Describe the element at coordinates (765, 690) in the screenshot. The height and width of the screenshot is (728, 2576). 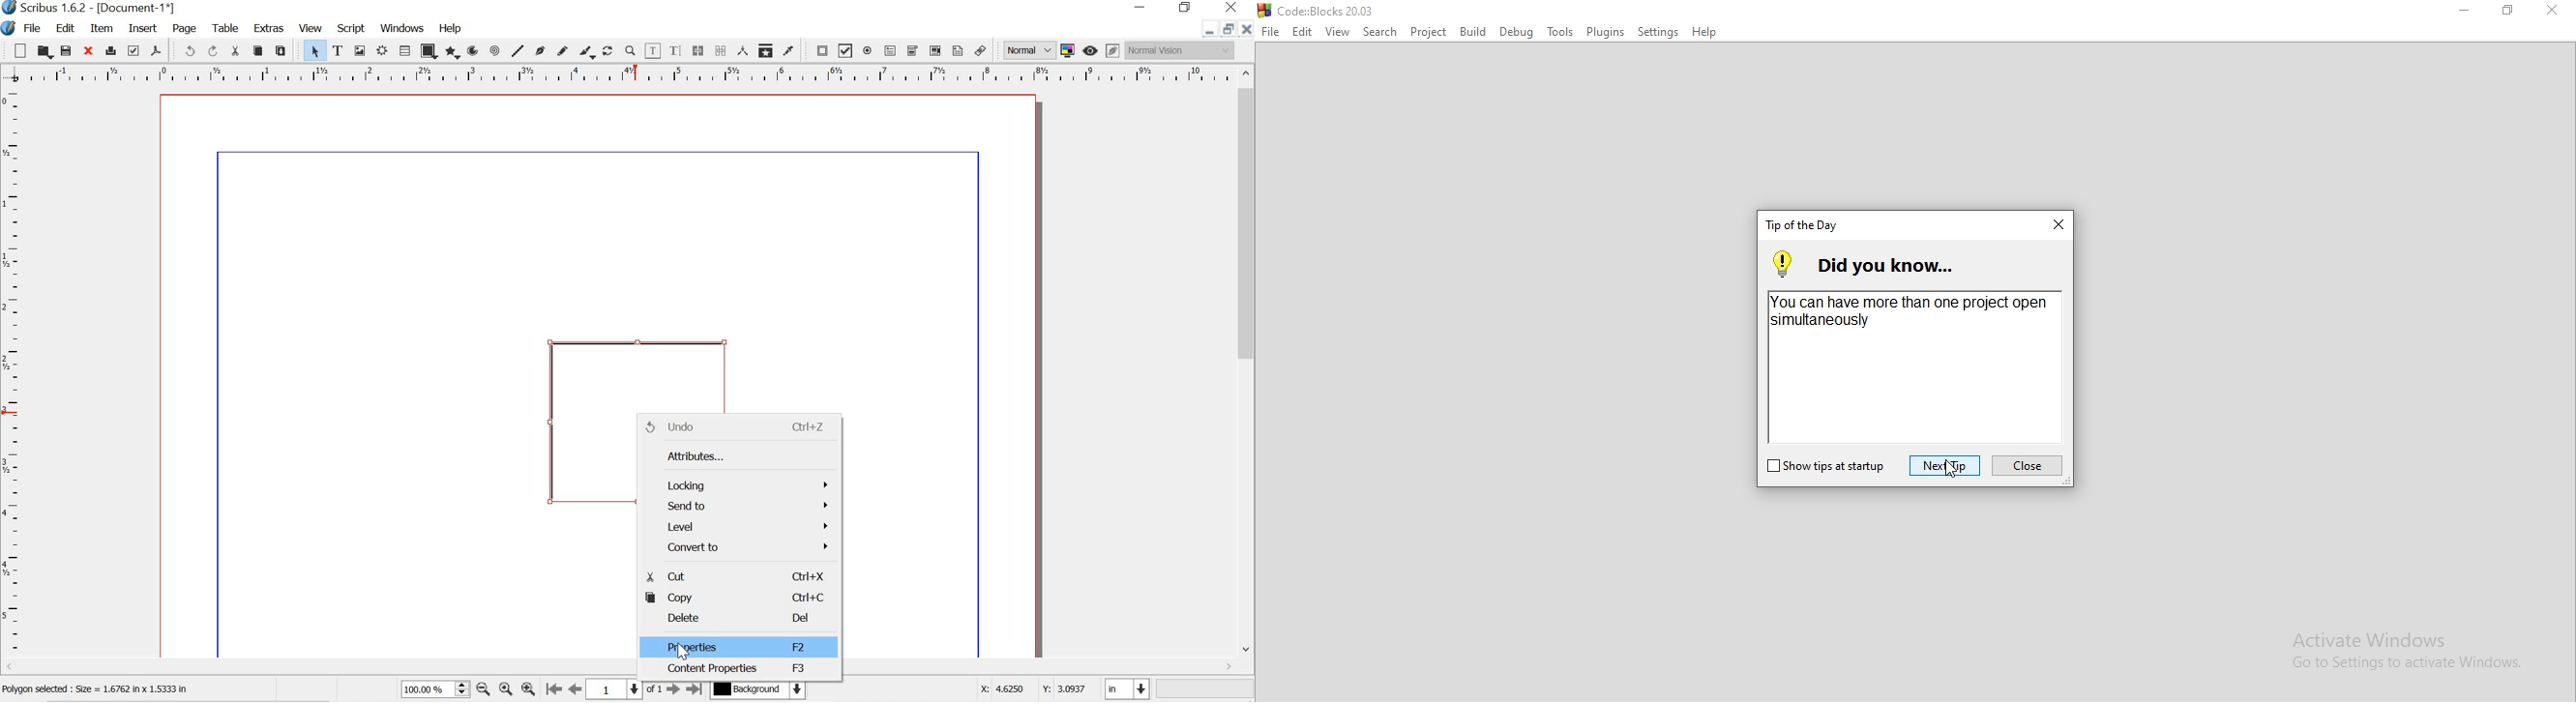
I see `background` at that location.